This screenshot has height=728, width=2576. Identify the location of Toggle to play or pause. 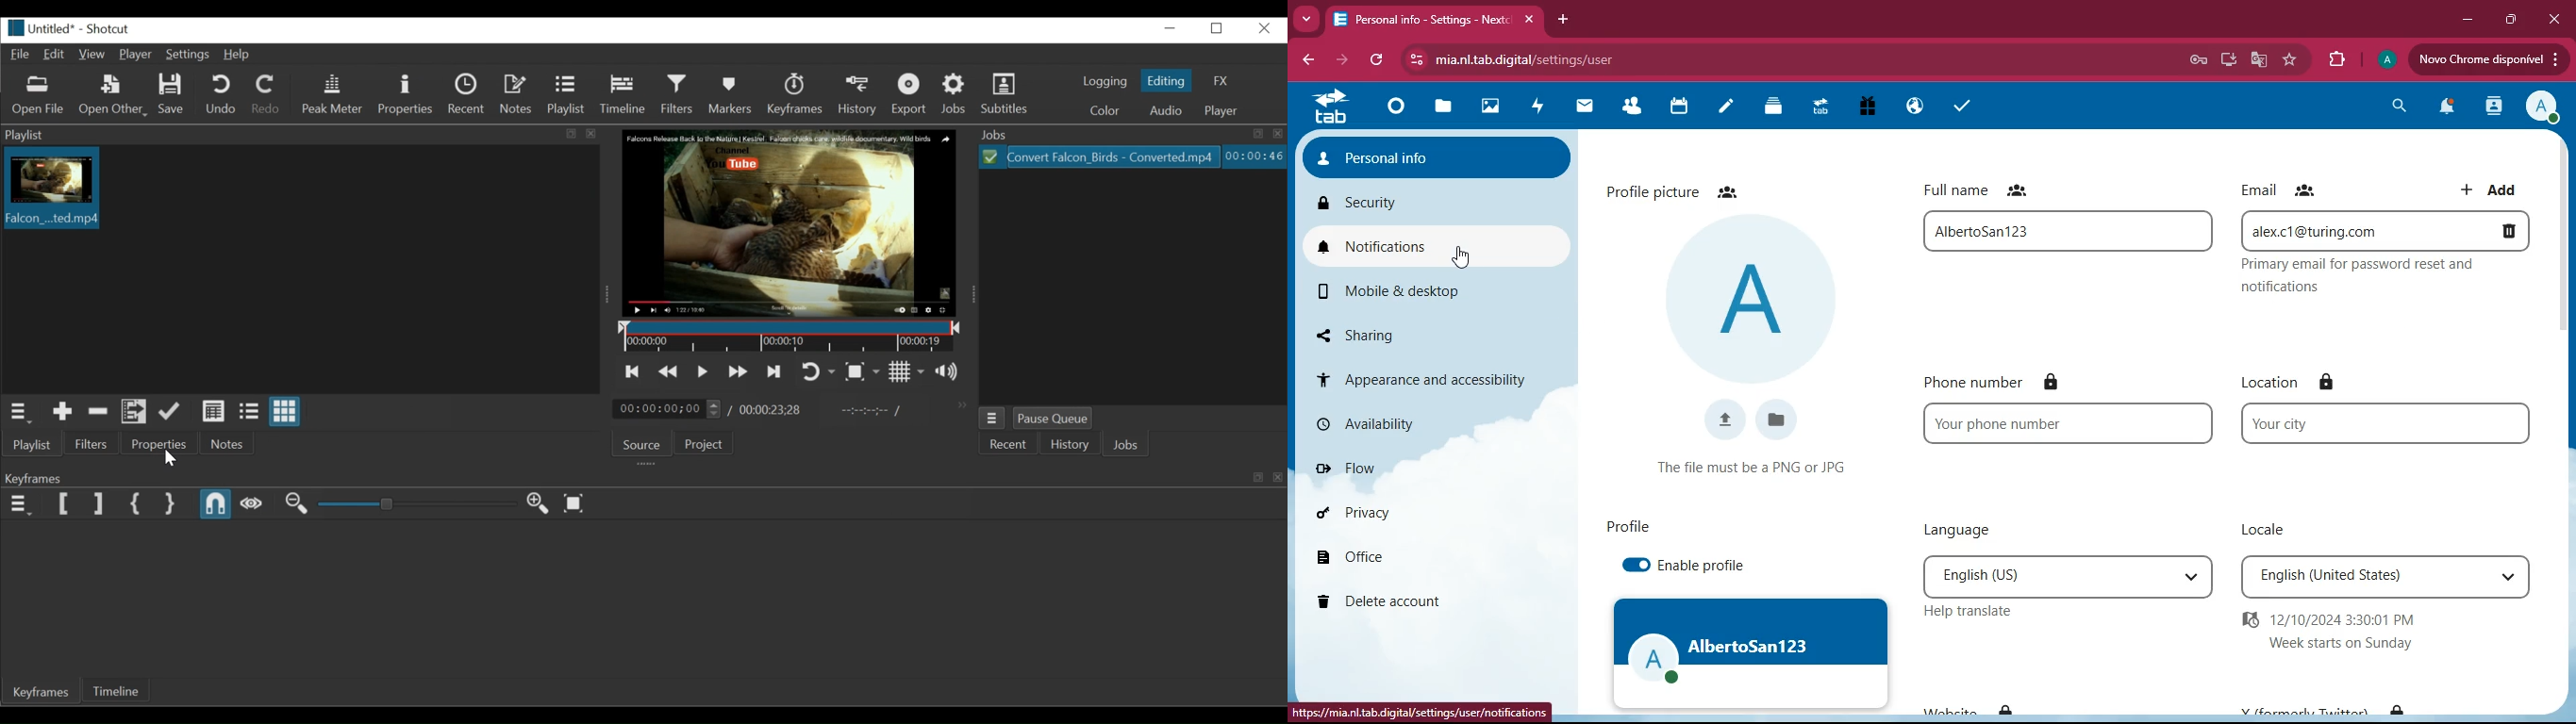
(703, 371).